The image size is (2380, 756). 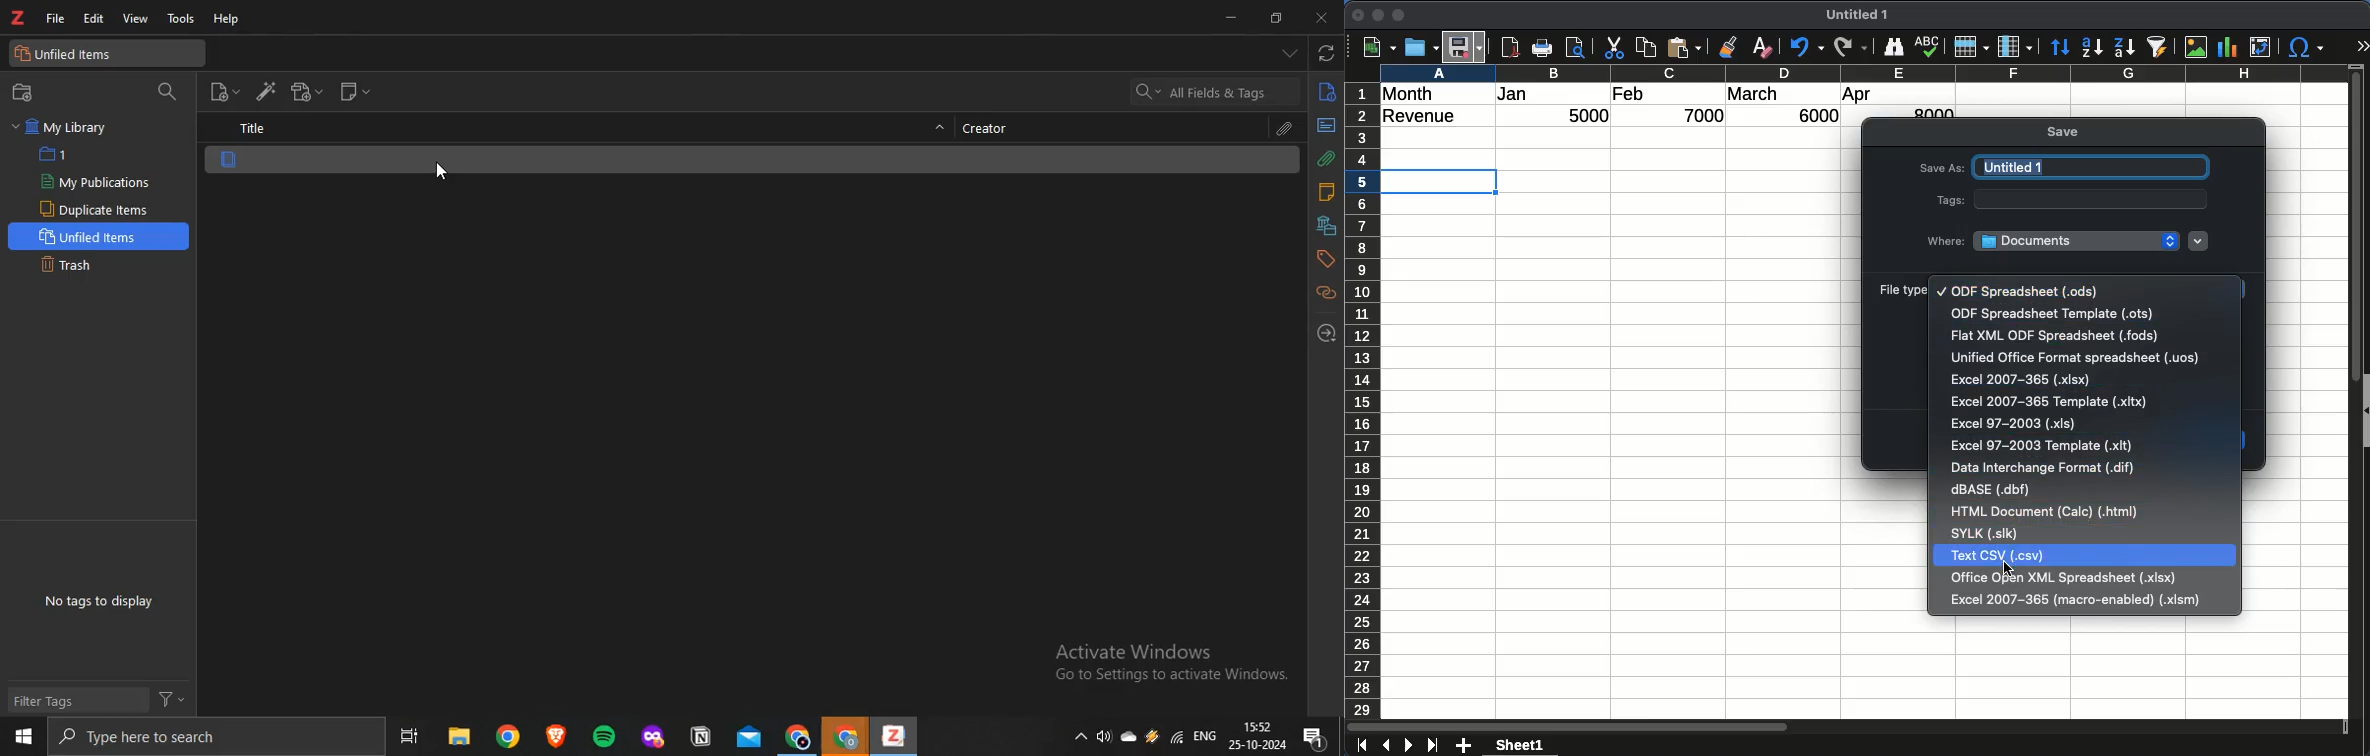 What do you see at coordinates (355, 91) in the screenshot?
I see `new note` at bounding box center [355, 91].